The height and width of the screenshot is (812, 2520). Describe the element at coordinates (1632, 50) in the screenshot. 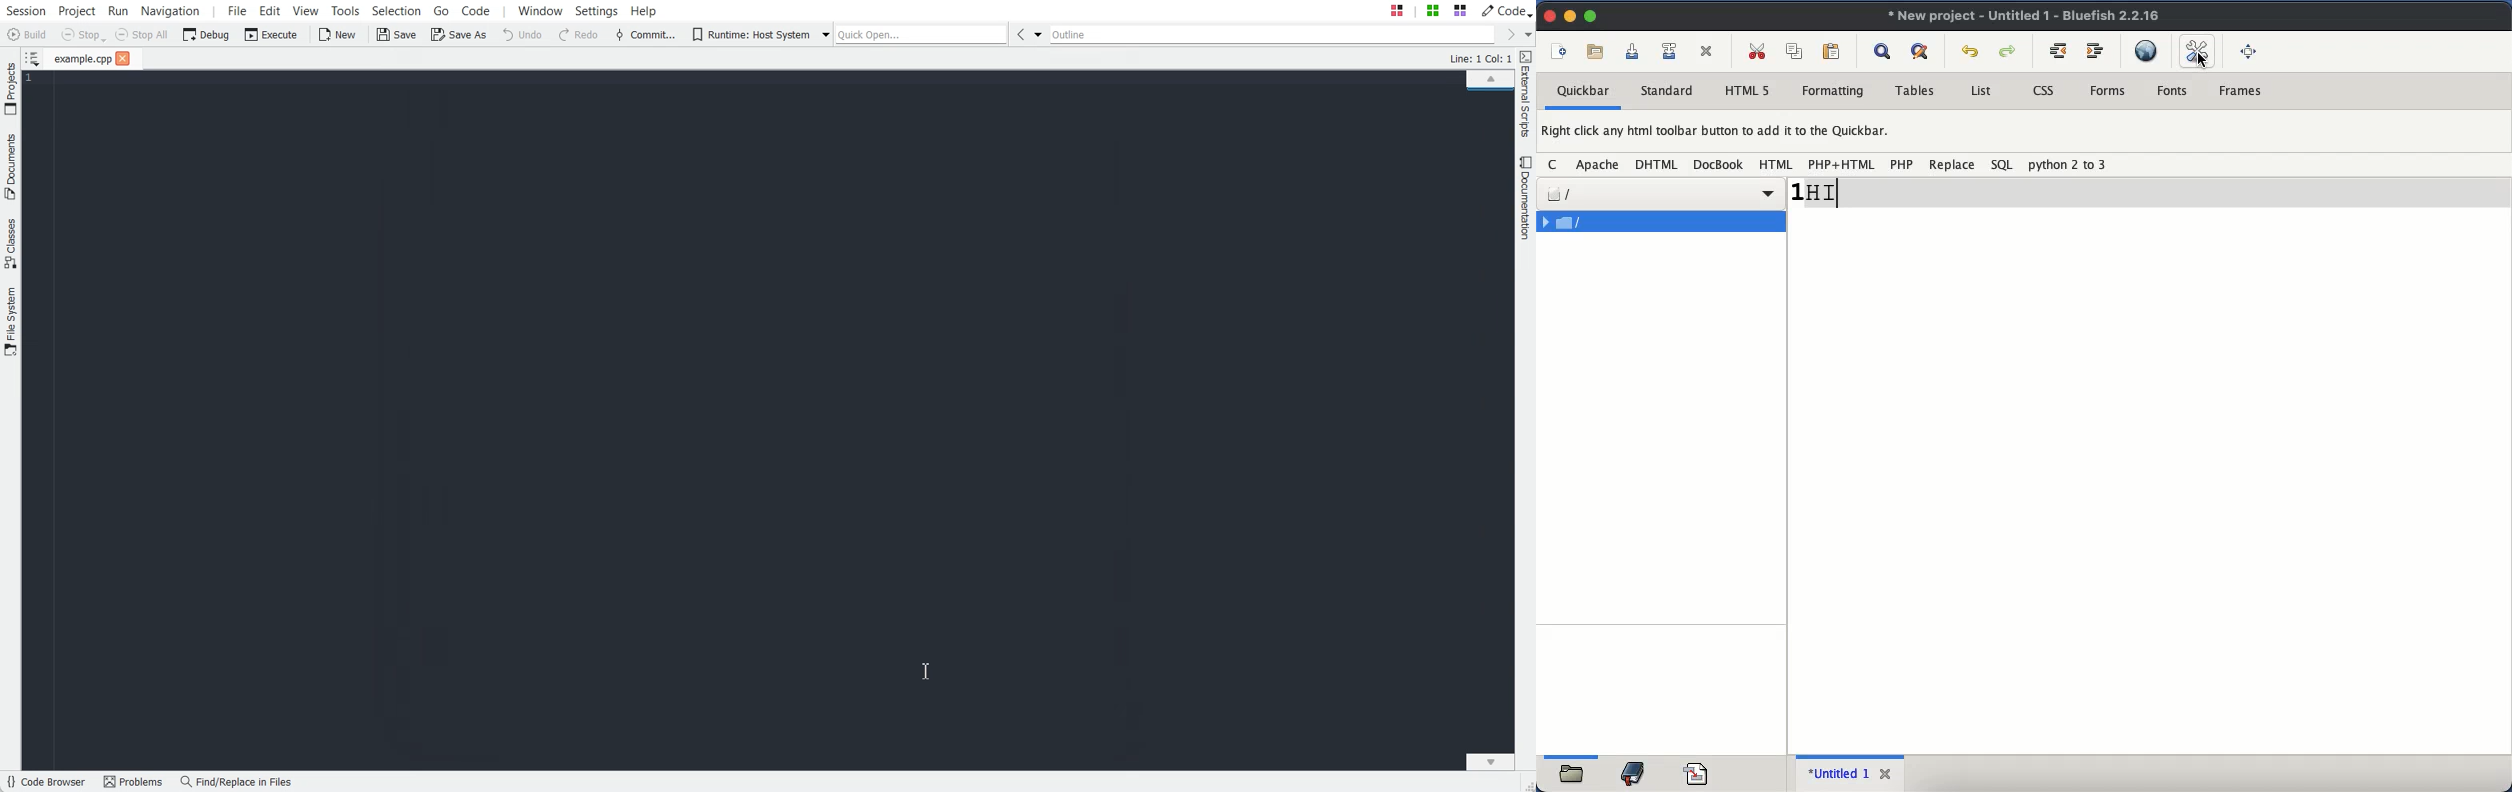

I see `save current file` at that location.